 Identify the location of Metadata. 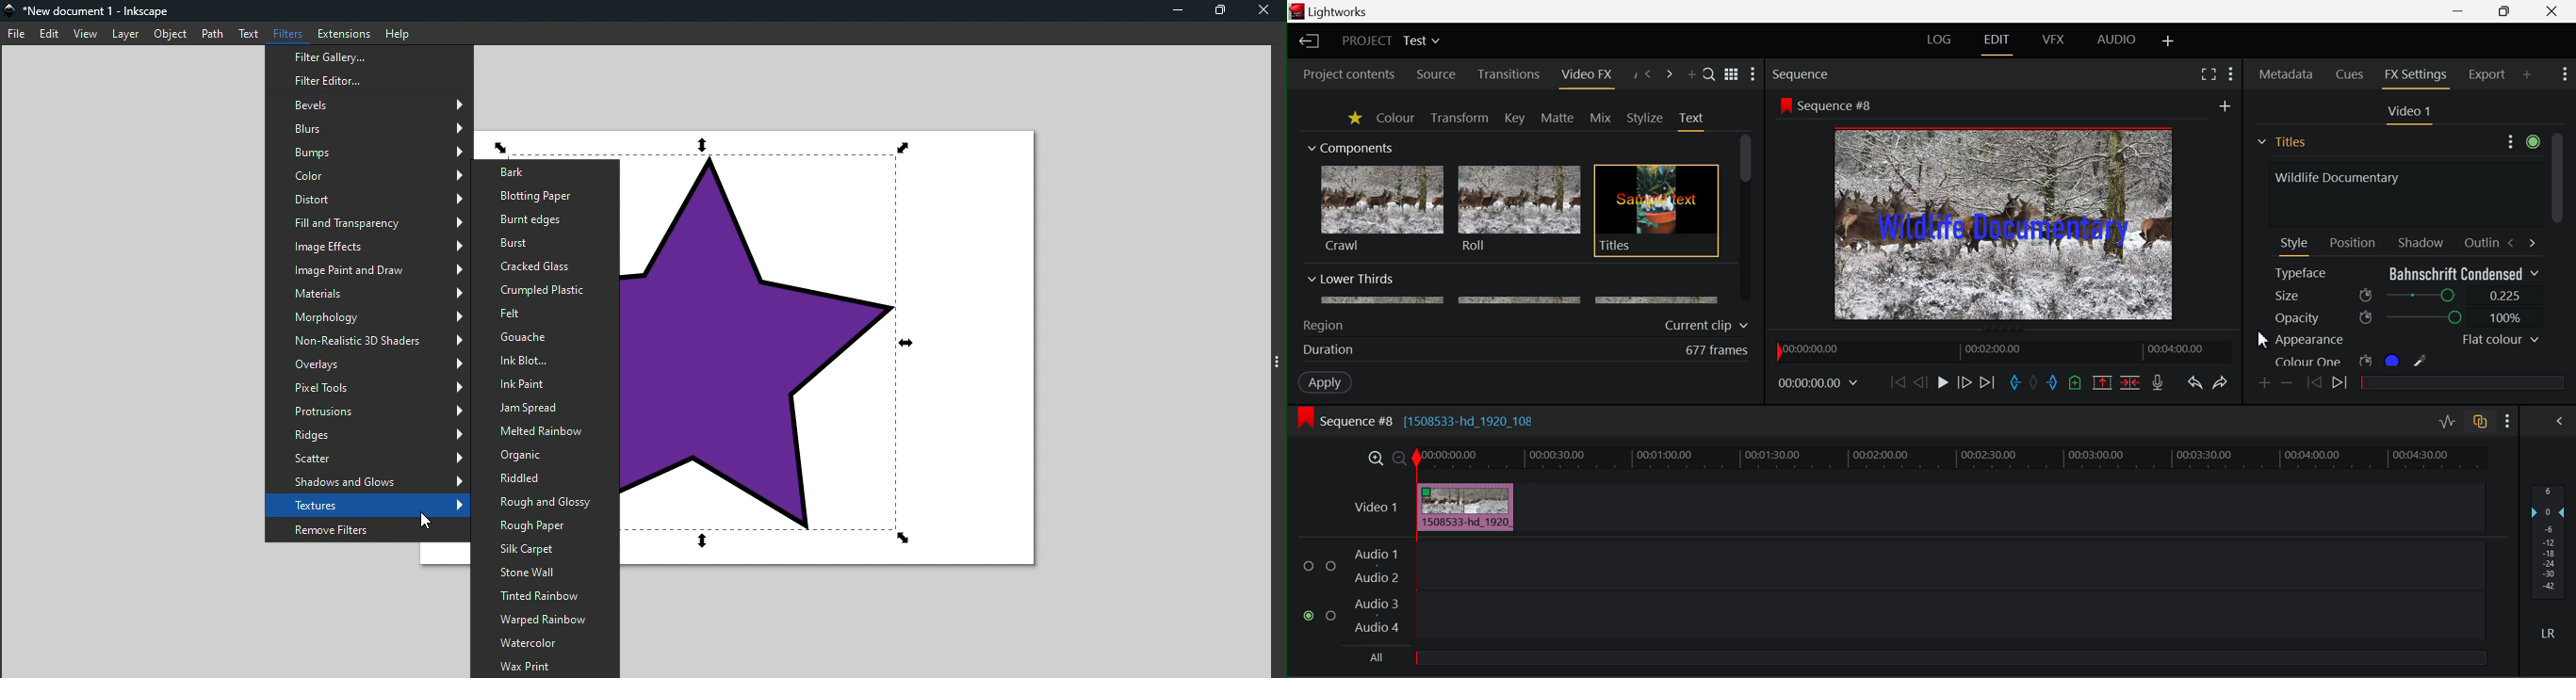
(2287, 76).